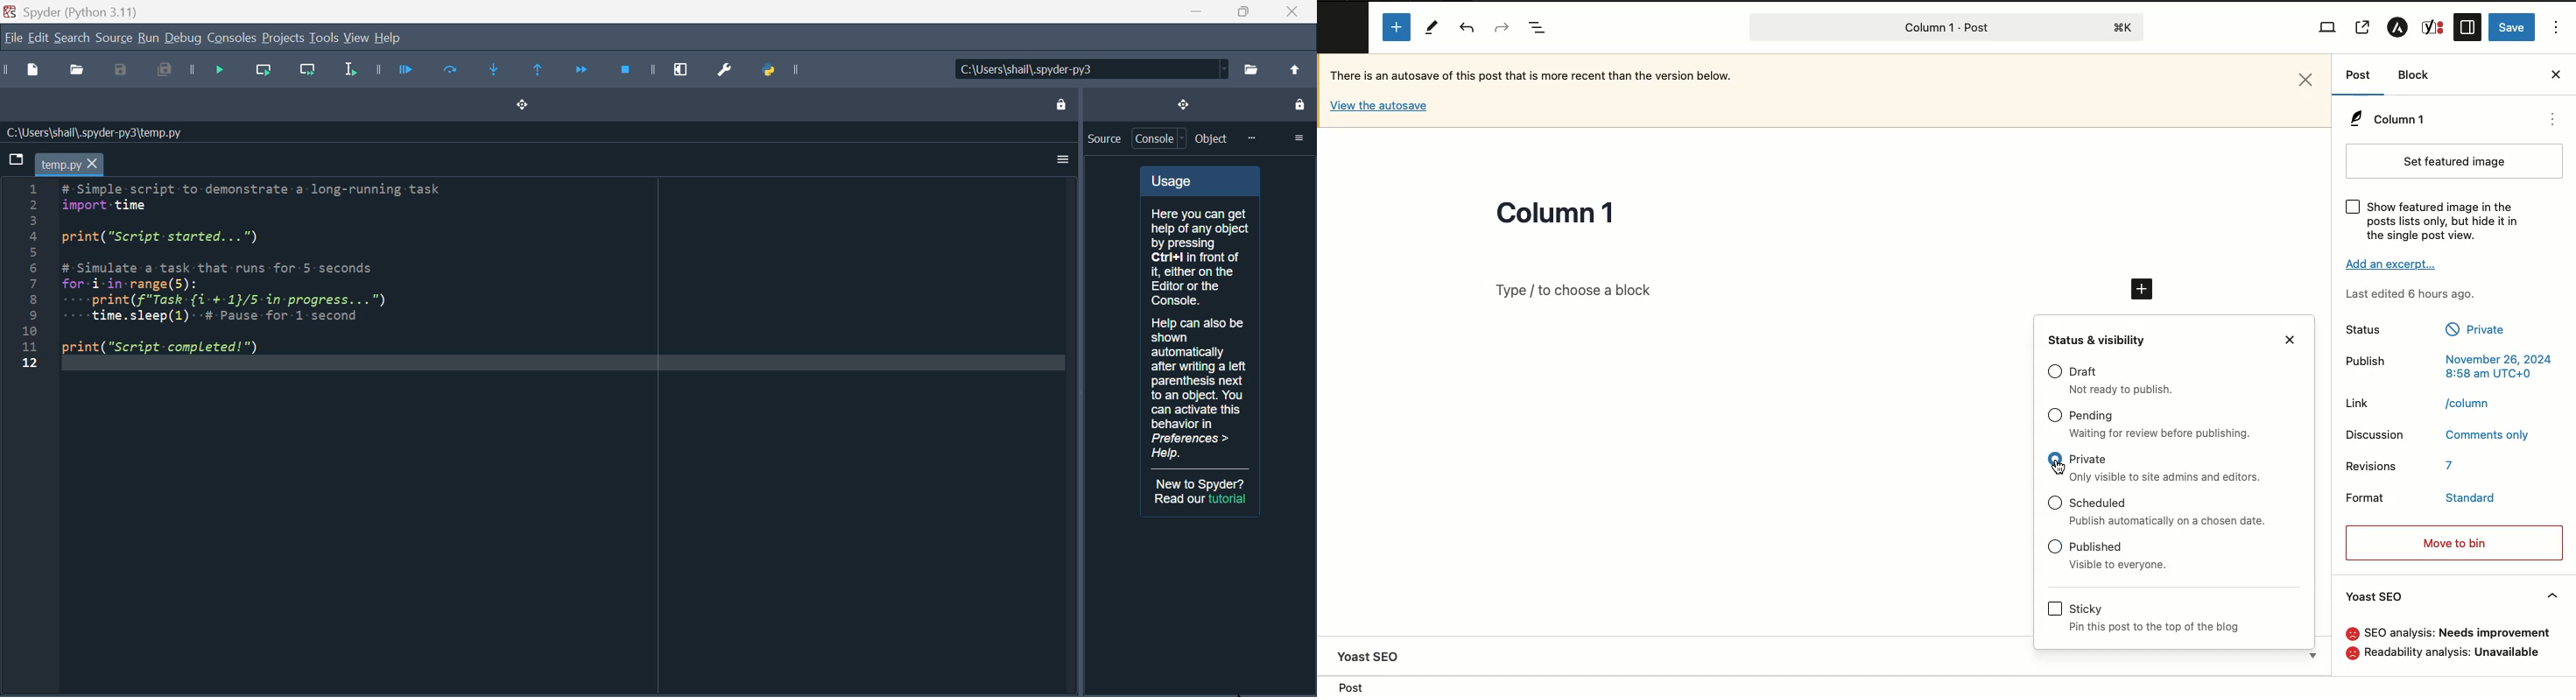 The image size is (2576, 700). Describe the element at coordinates (1374, 657) in the screenshot. I see `Yoast SEO` at that location.